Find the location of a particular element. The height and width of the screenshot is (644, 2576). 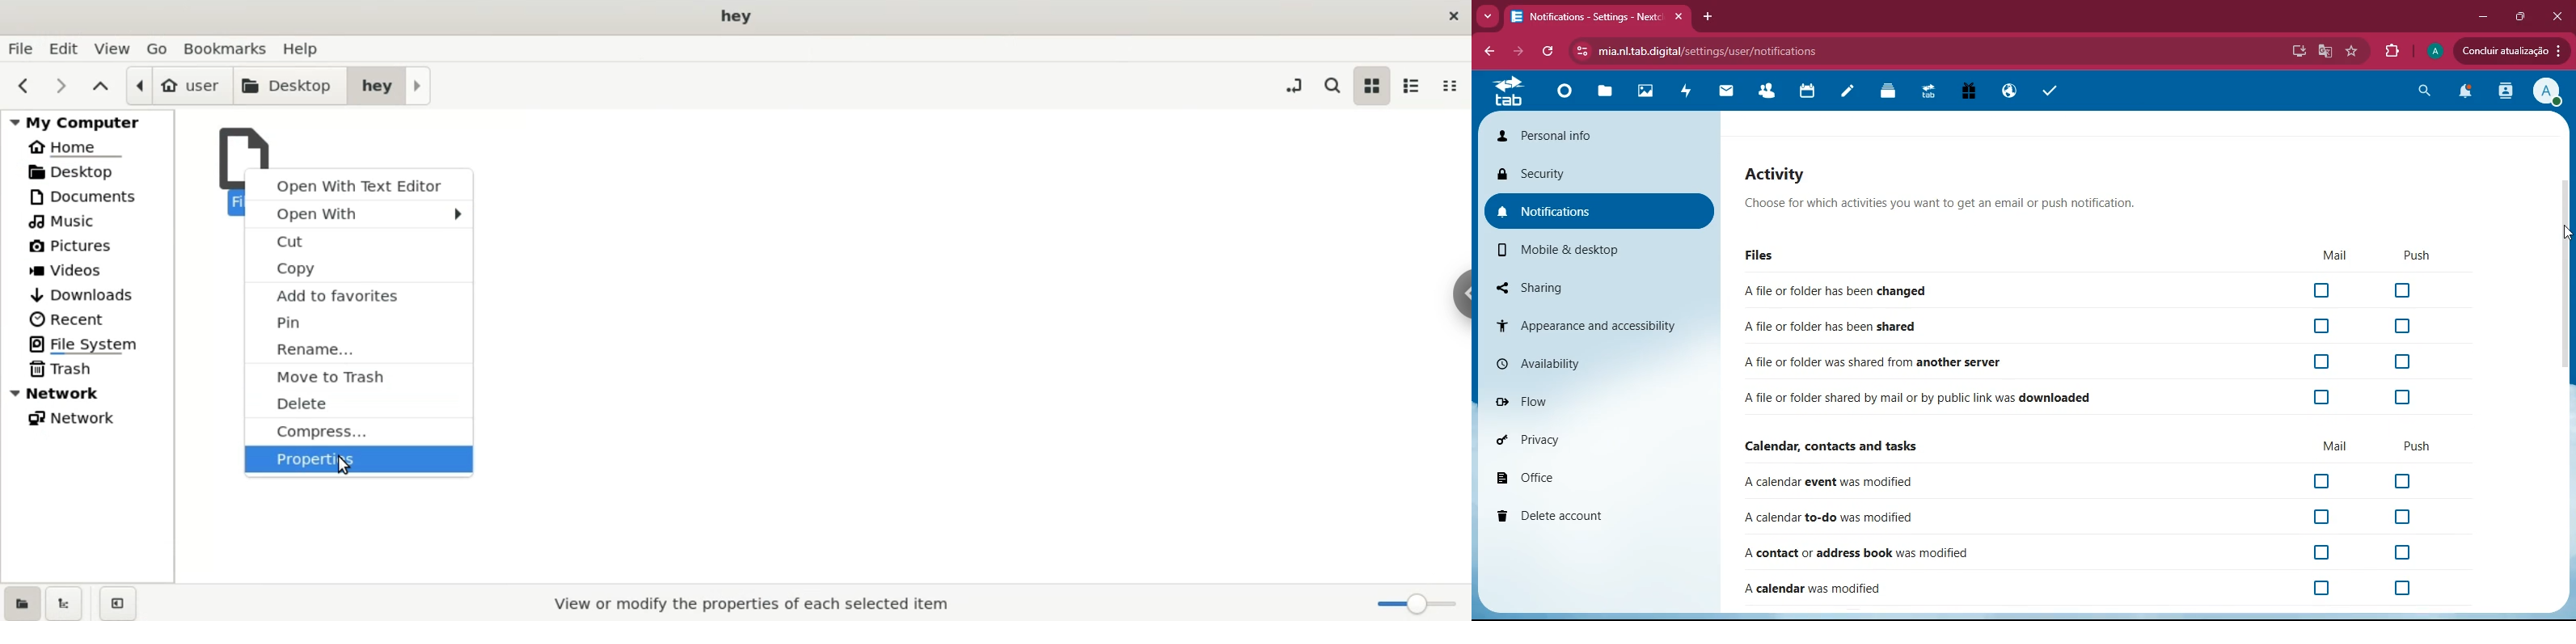

privacy is located at coordinates (1601, 438).